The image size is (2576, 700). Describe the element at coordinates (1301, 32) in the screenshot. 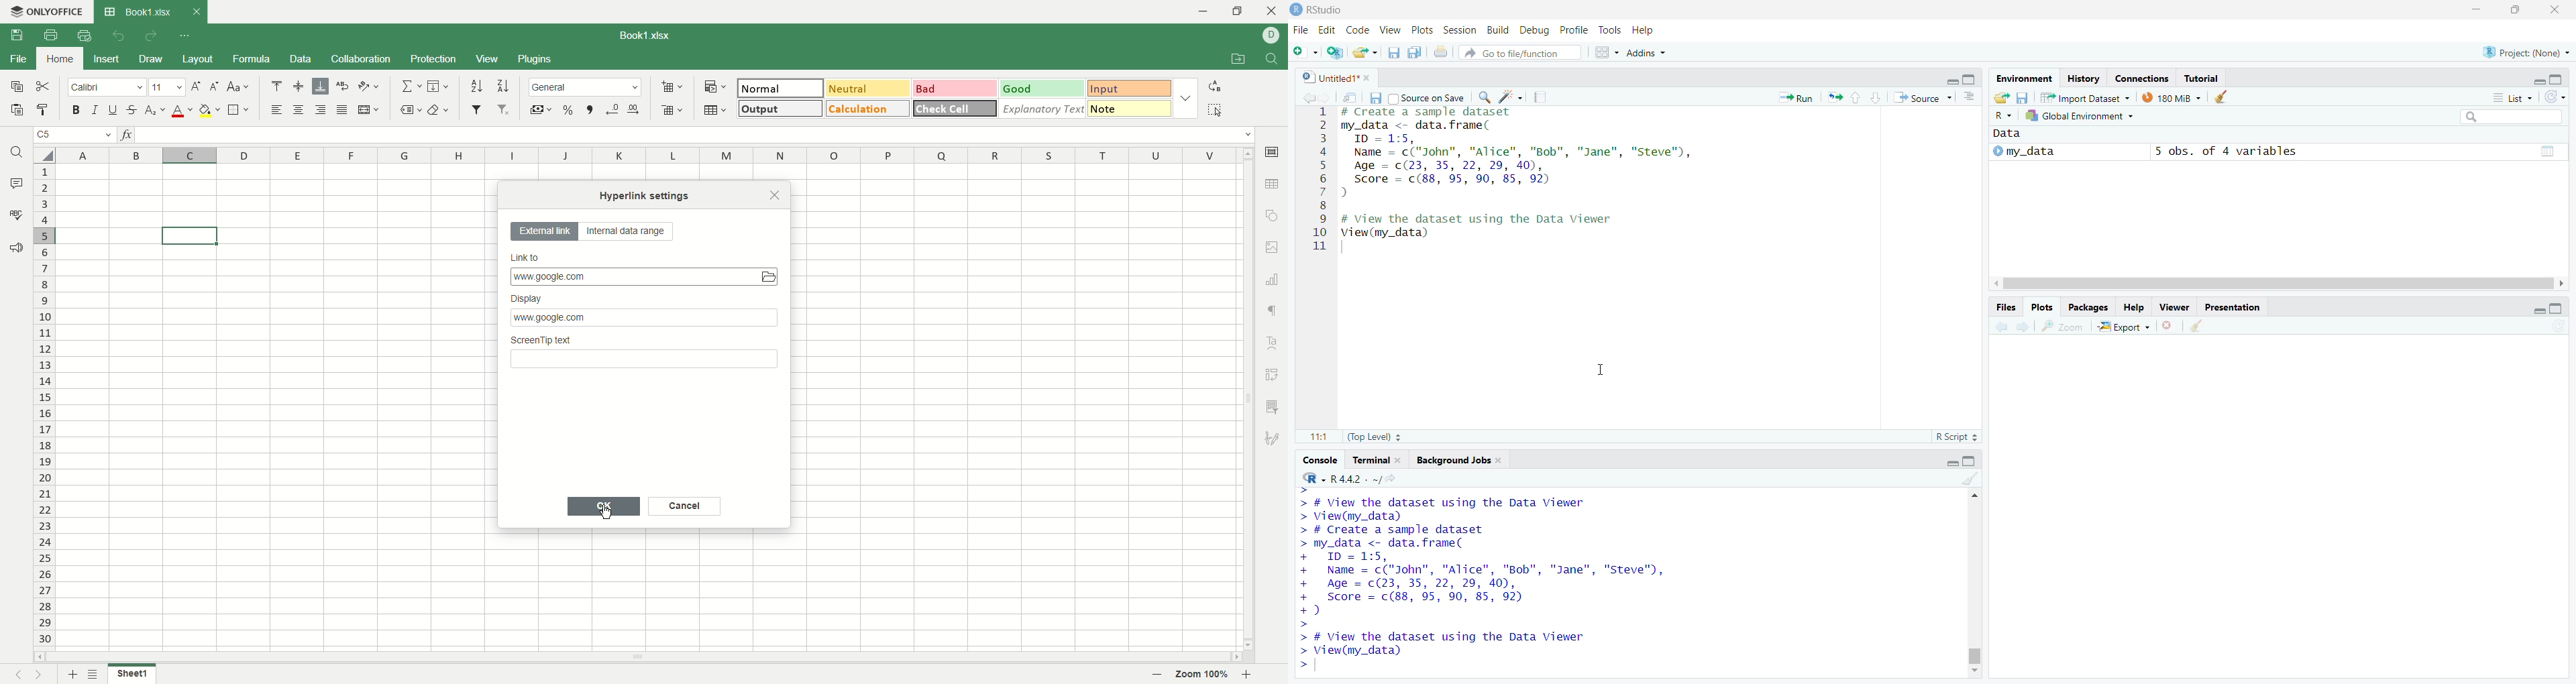

I see `file` at that location.